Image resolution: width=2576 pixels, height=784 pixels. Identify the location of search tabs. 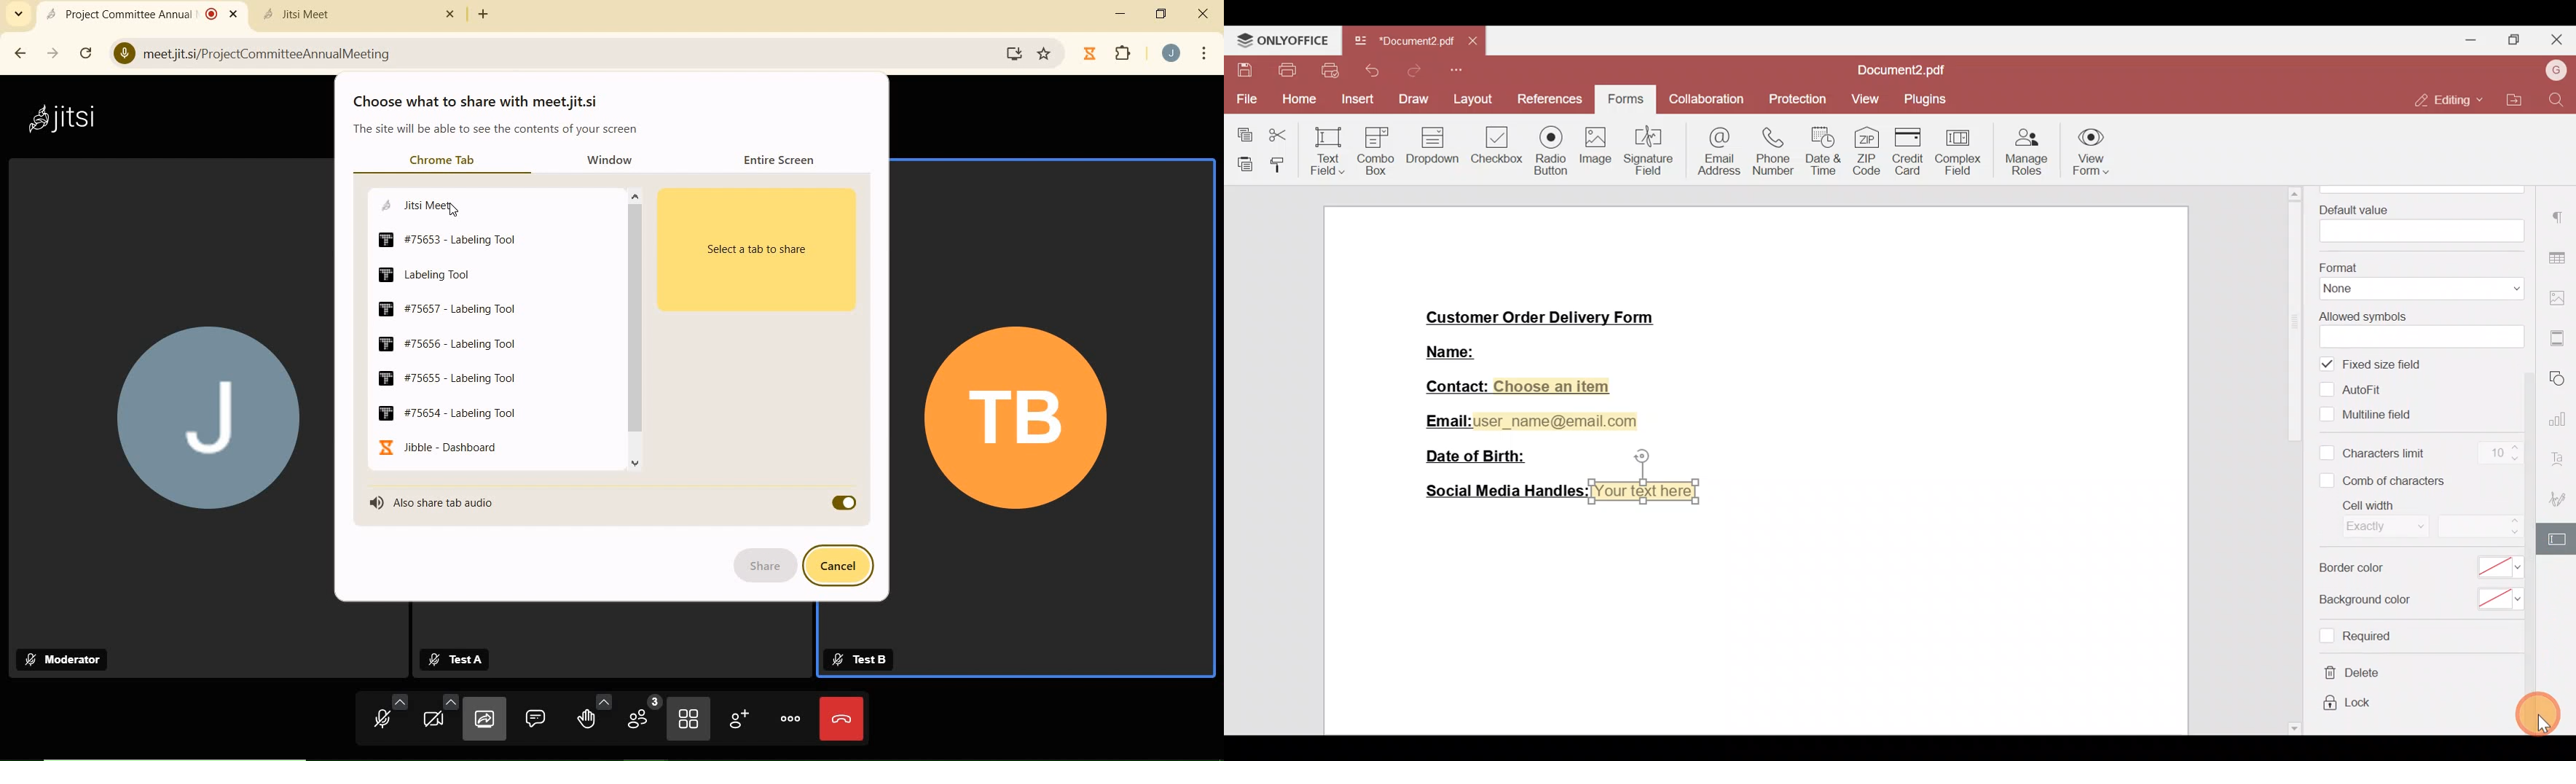
(20, 15).